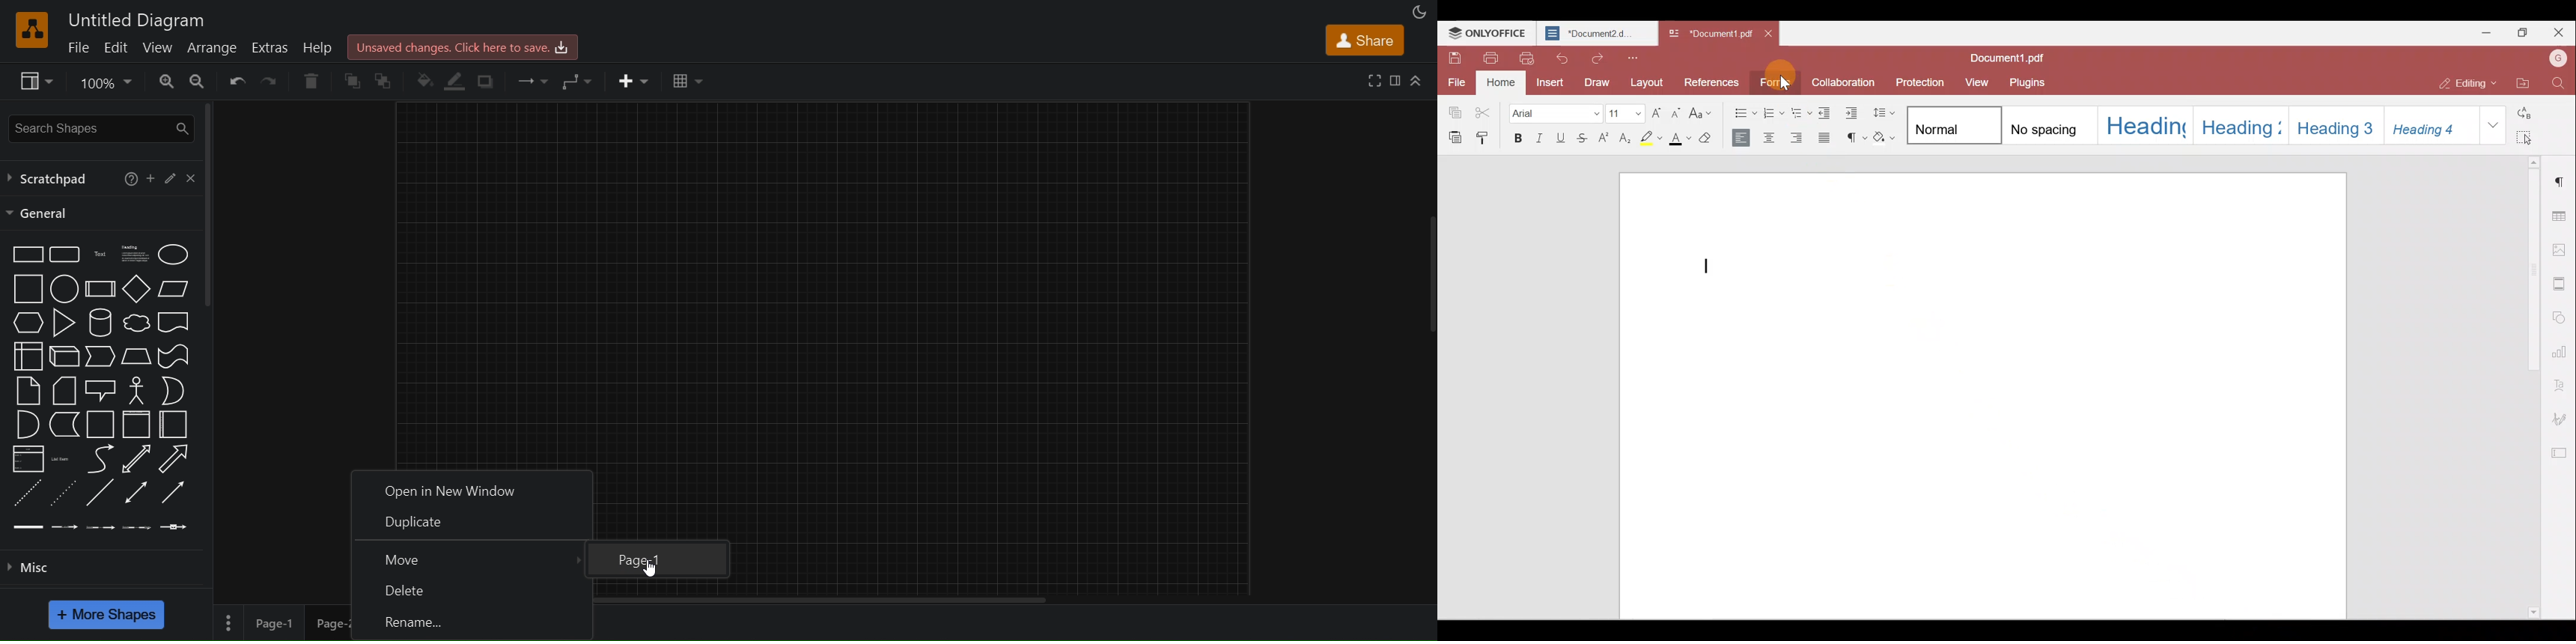  What do you see at coordinates (2562, 318) in the screenshot?
I see `Shapes settings` at bounding box center [2562, 318].